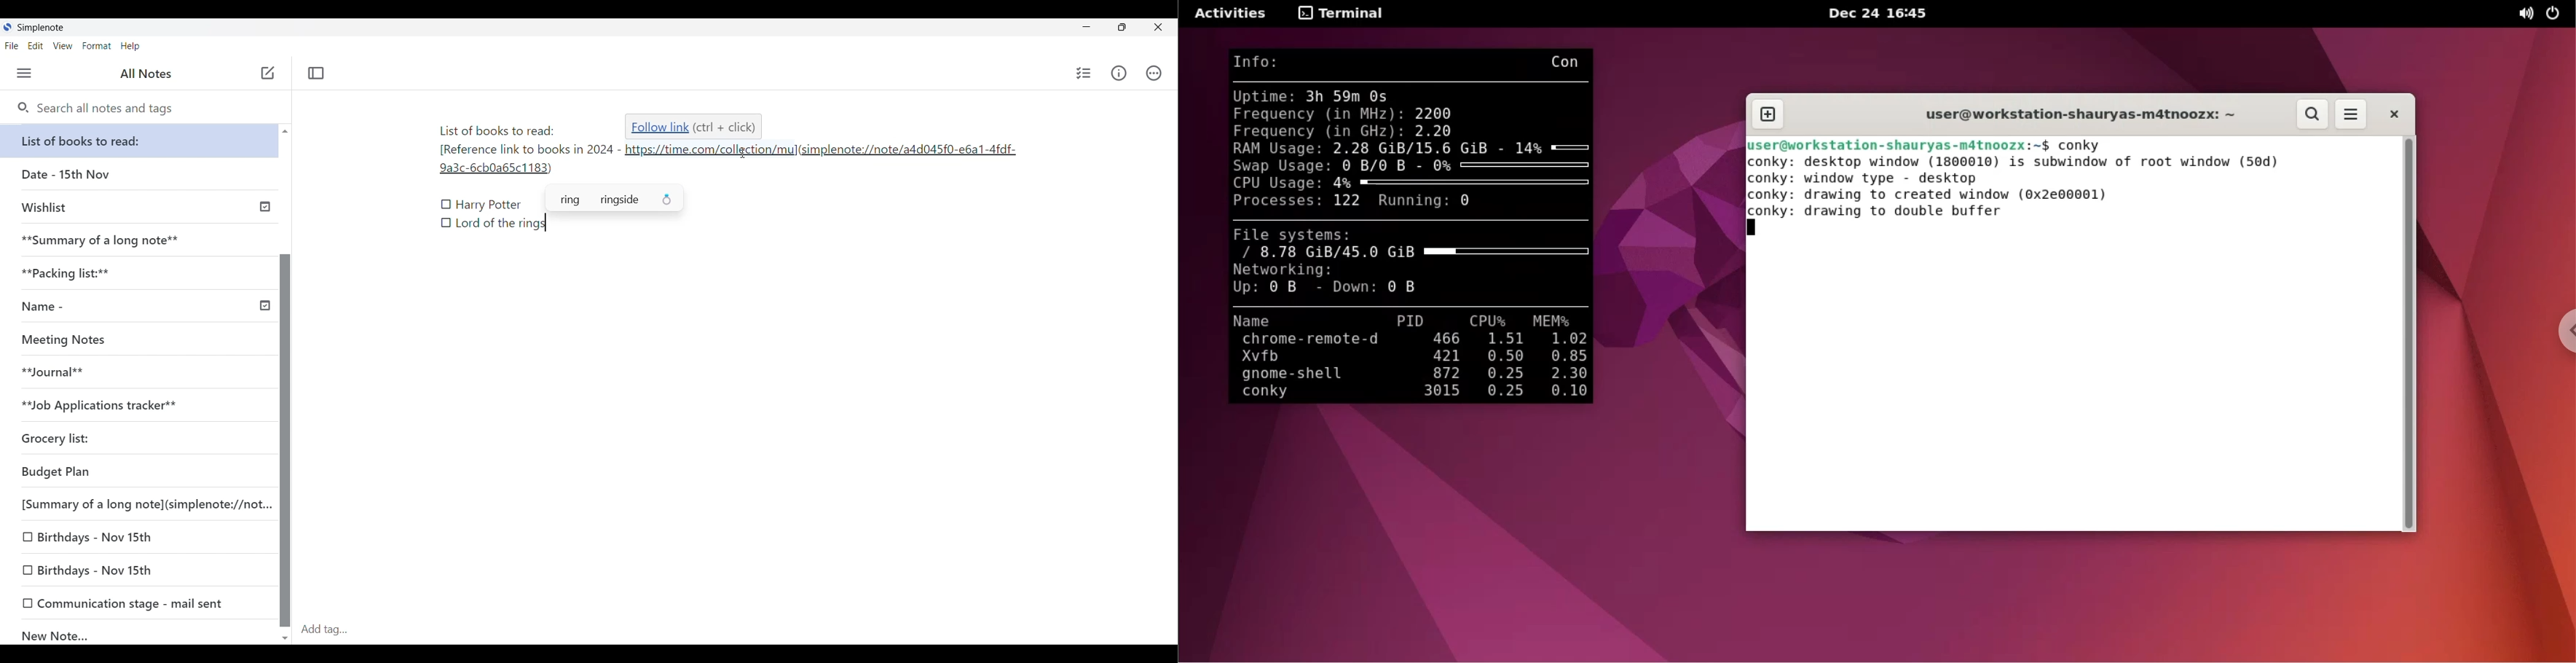 The height and width of the screenshot is (672, 2576). What do you see at coordinates (139, 240) in the screenshot?
I see `**Summary of a long note**` at bounding box center [139, 240].